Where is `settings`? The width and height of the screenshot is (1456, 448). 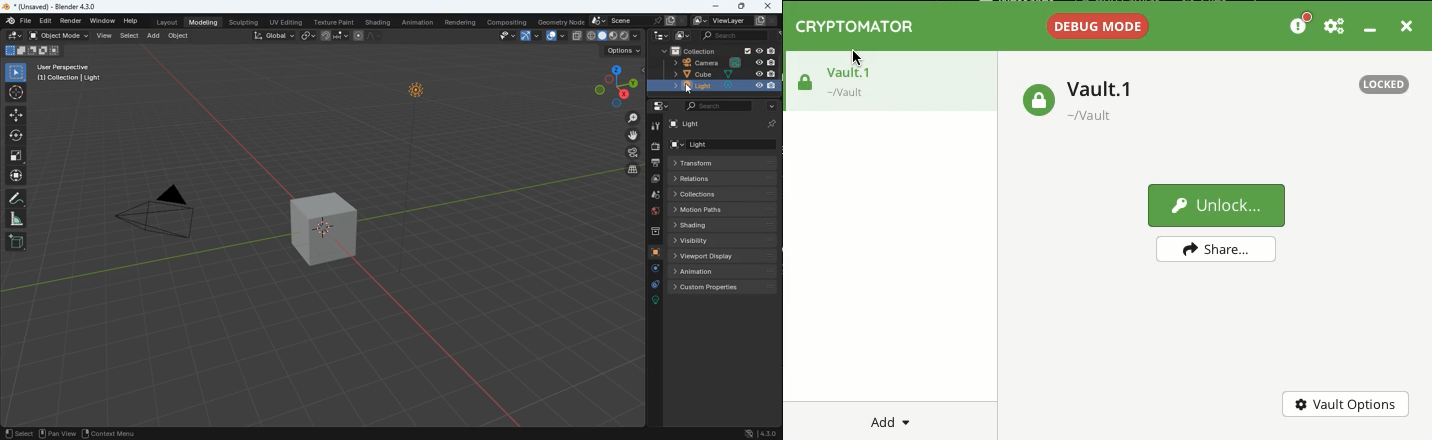 settings is located at coordinates (661, 106).